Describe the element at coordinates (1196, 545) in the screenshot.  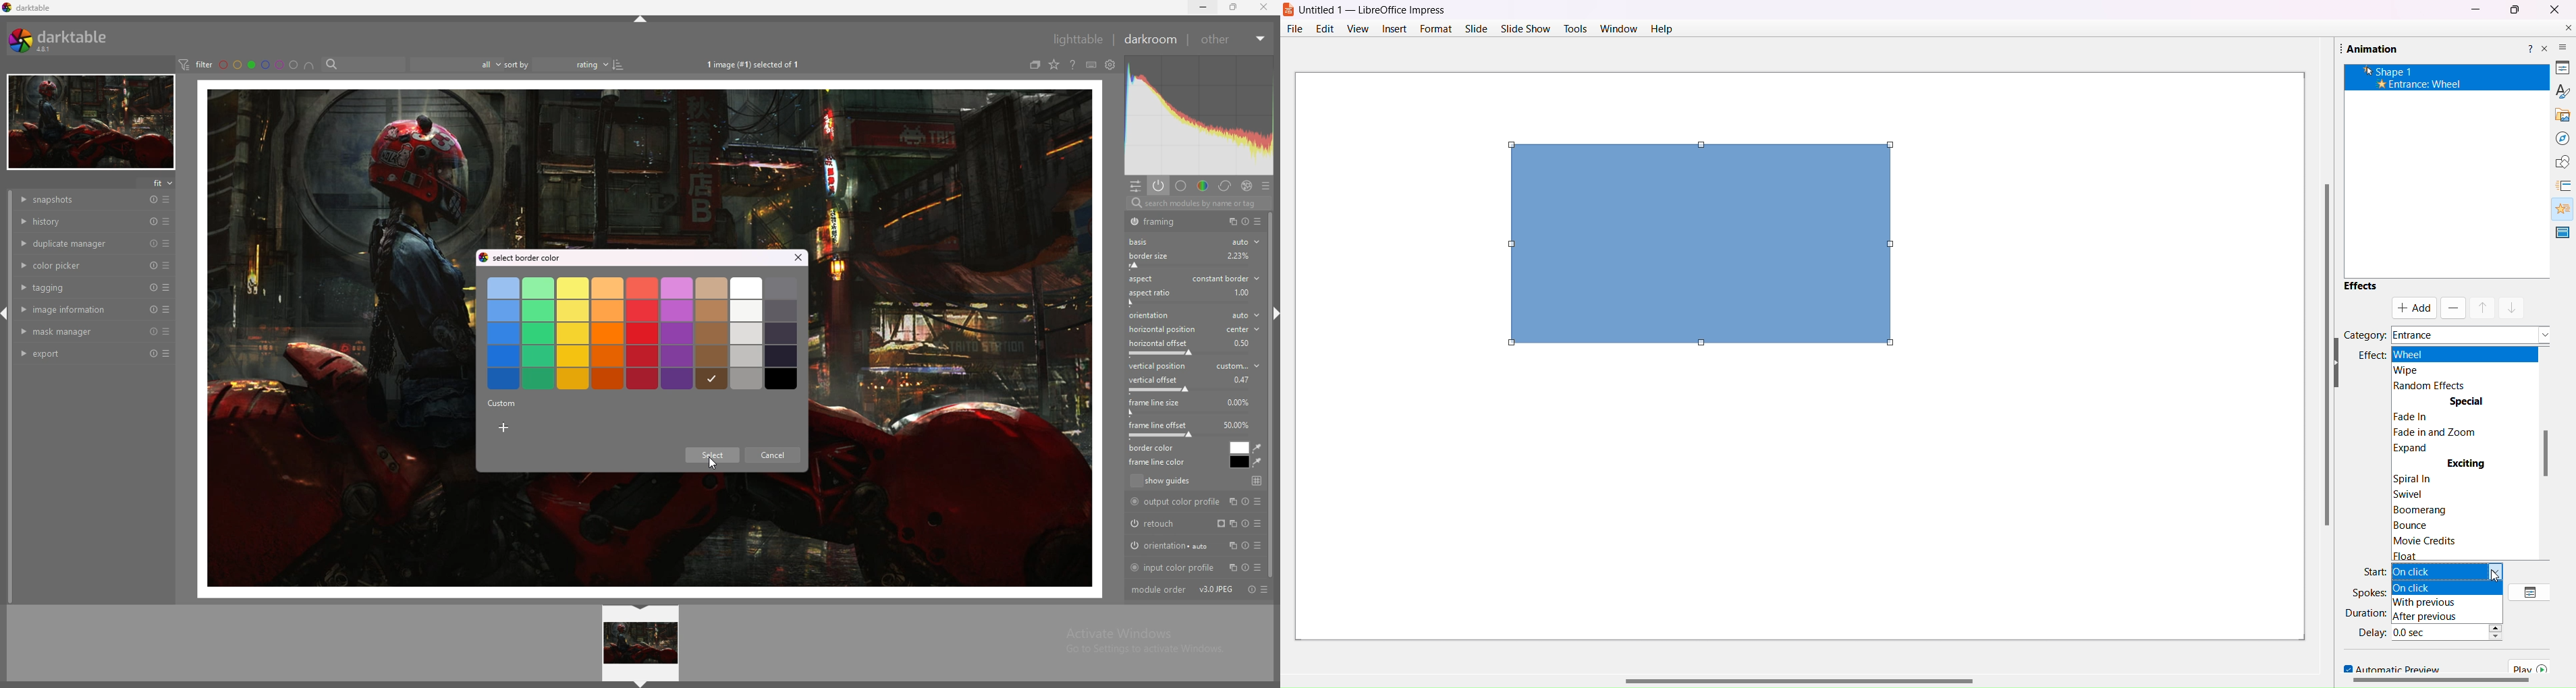
I see `orientation` at that location.